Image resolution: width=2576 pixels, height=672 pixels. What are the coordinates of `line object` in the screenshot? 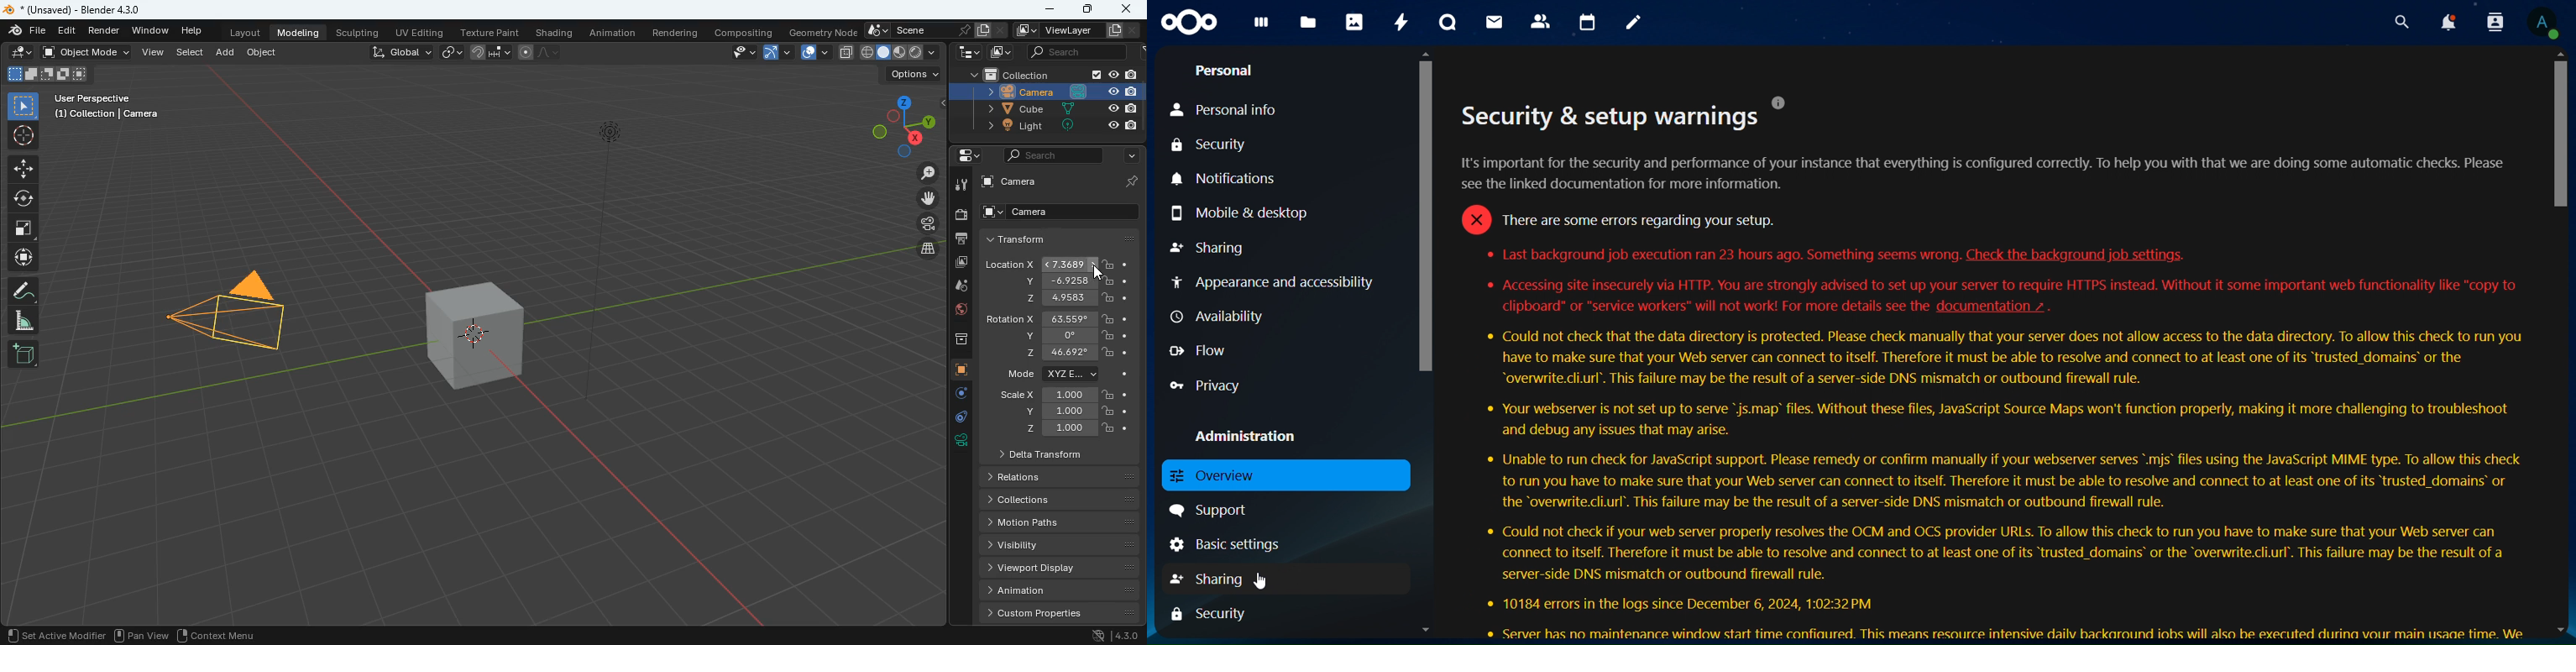 It's located at (606, 258).